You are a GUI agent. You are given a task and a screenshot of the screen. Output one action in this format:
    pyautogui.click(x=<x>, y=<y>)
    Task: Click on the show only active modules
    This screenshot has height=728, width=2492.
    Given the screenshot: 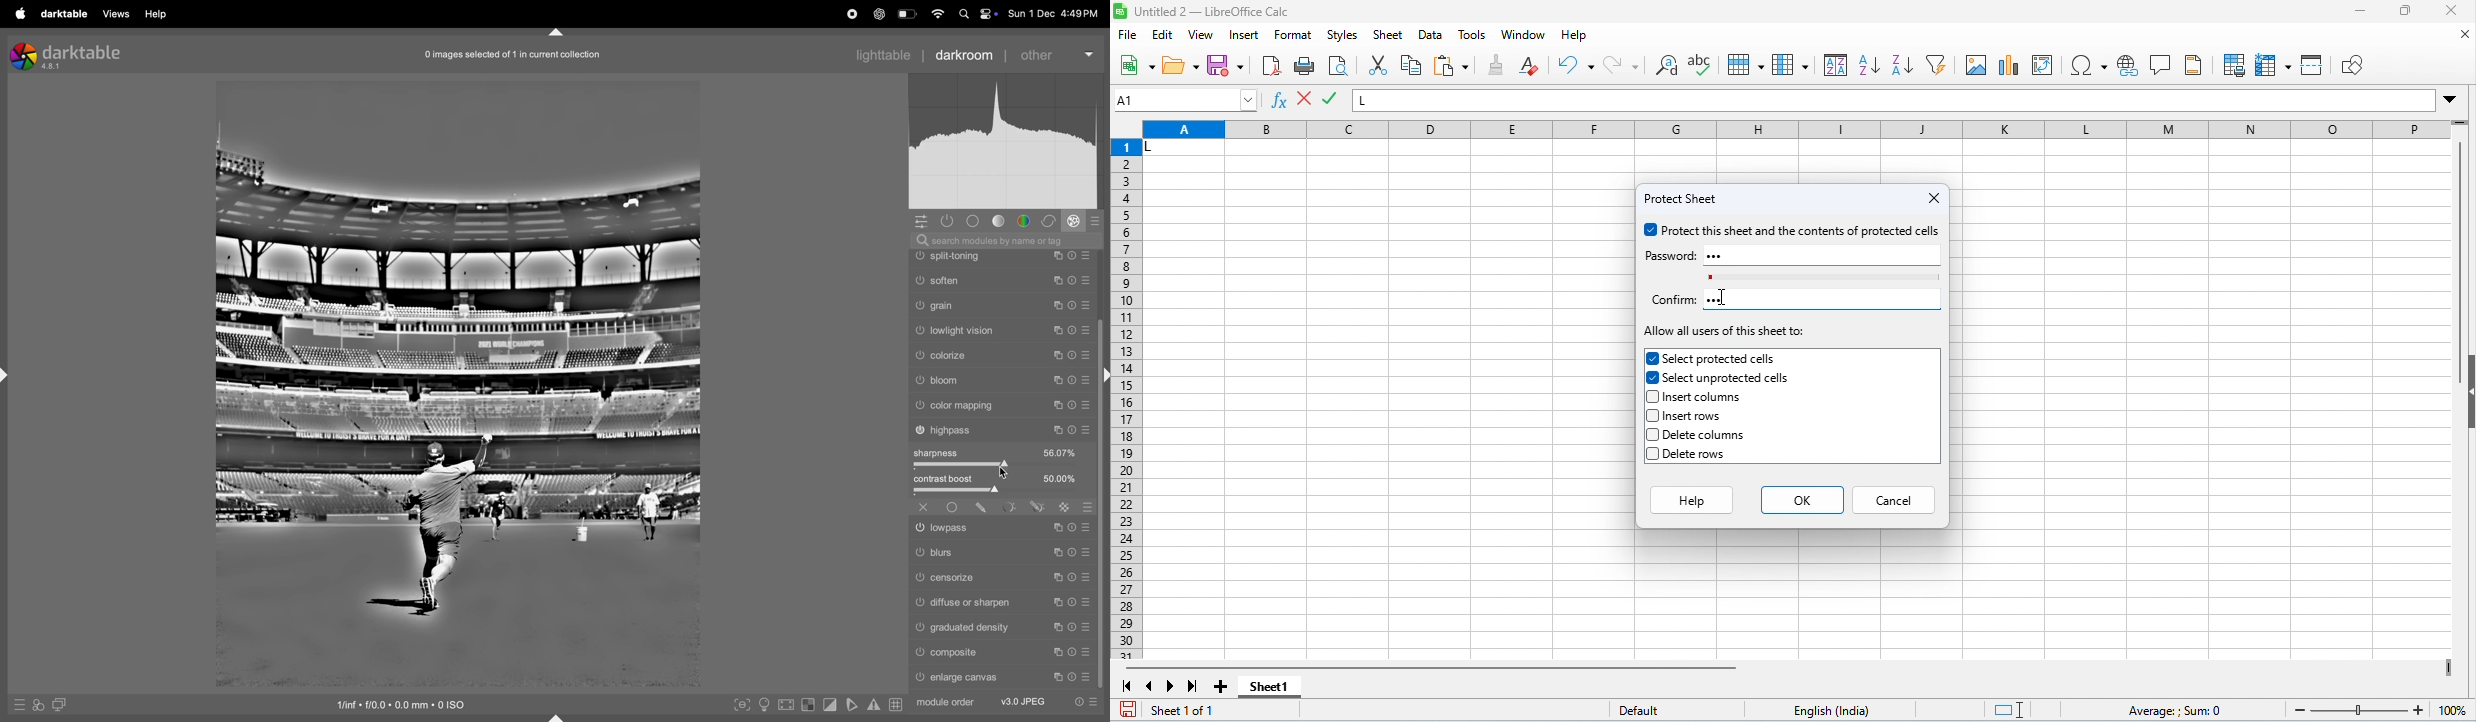 What is the action you would take?
    pyautogui.click(x=948, y=221)
    